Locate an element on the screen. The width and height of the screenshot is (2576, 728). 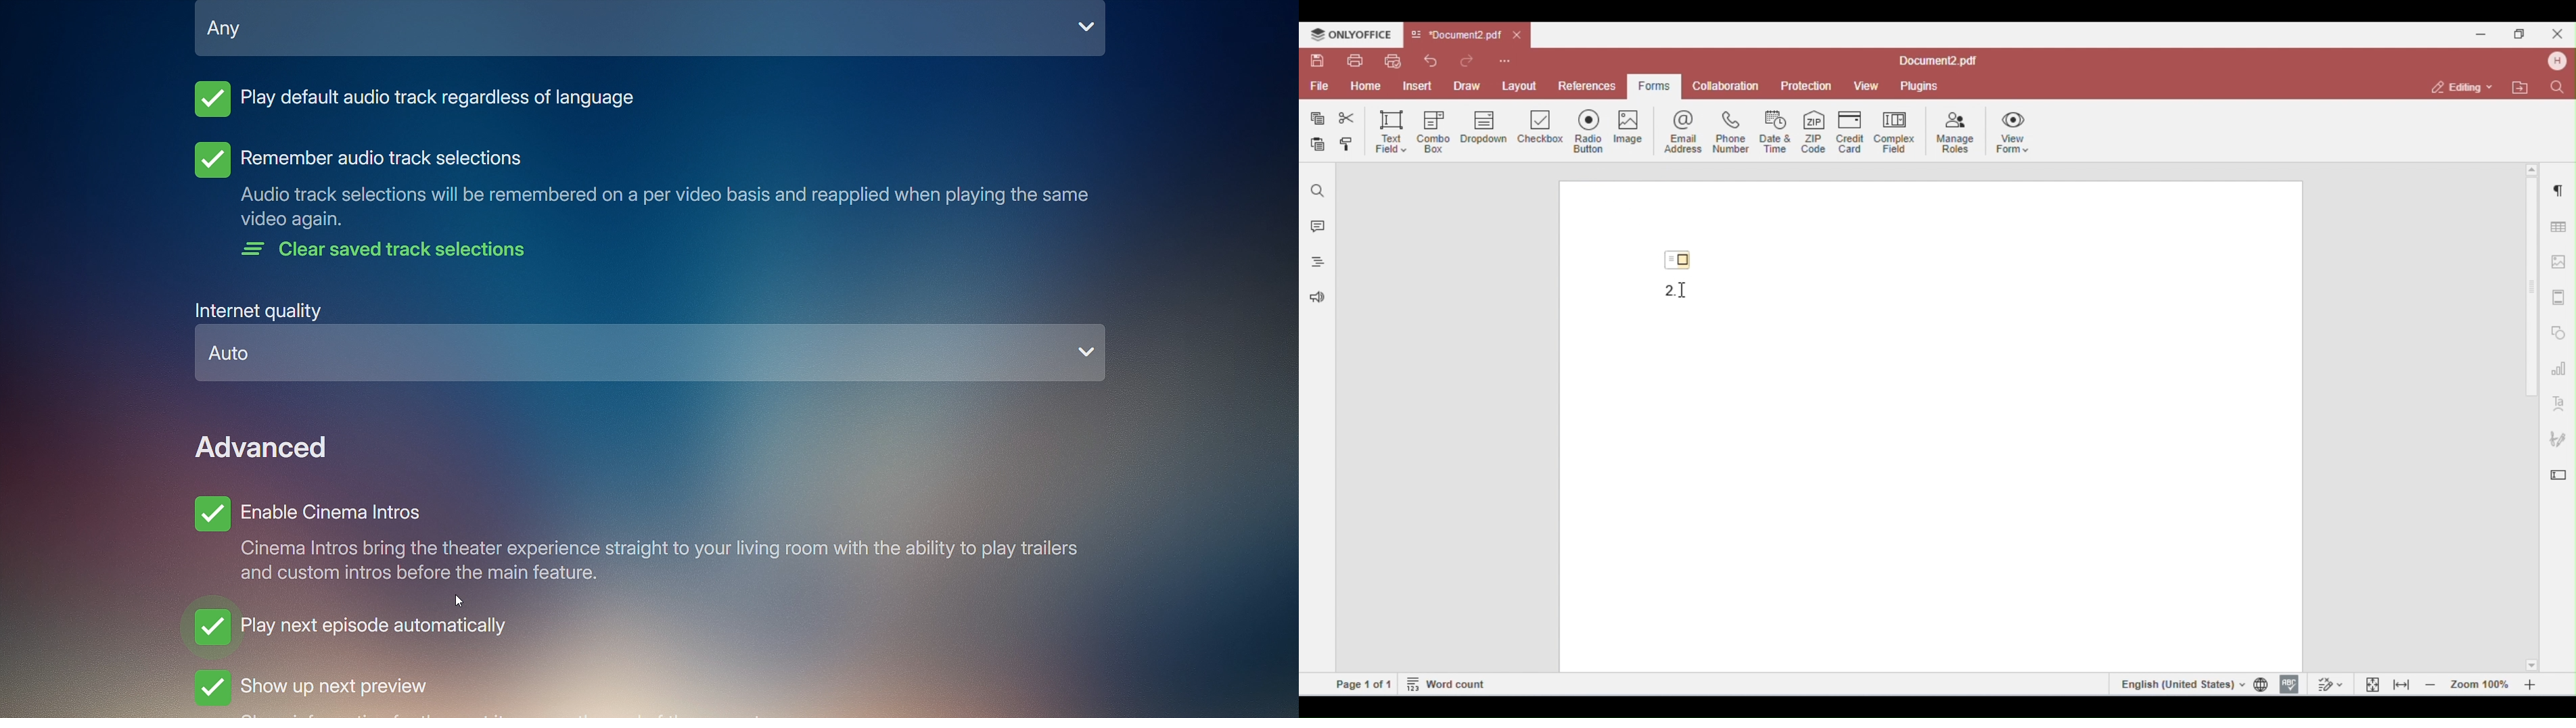
Show up next preview is located at coordinates (361, 690).